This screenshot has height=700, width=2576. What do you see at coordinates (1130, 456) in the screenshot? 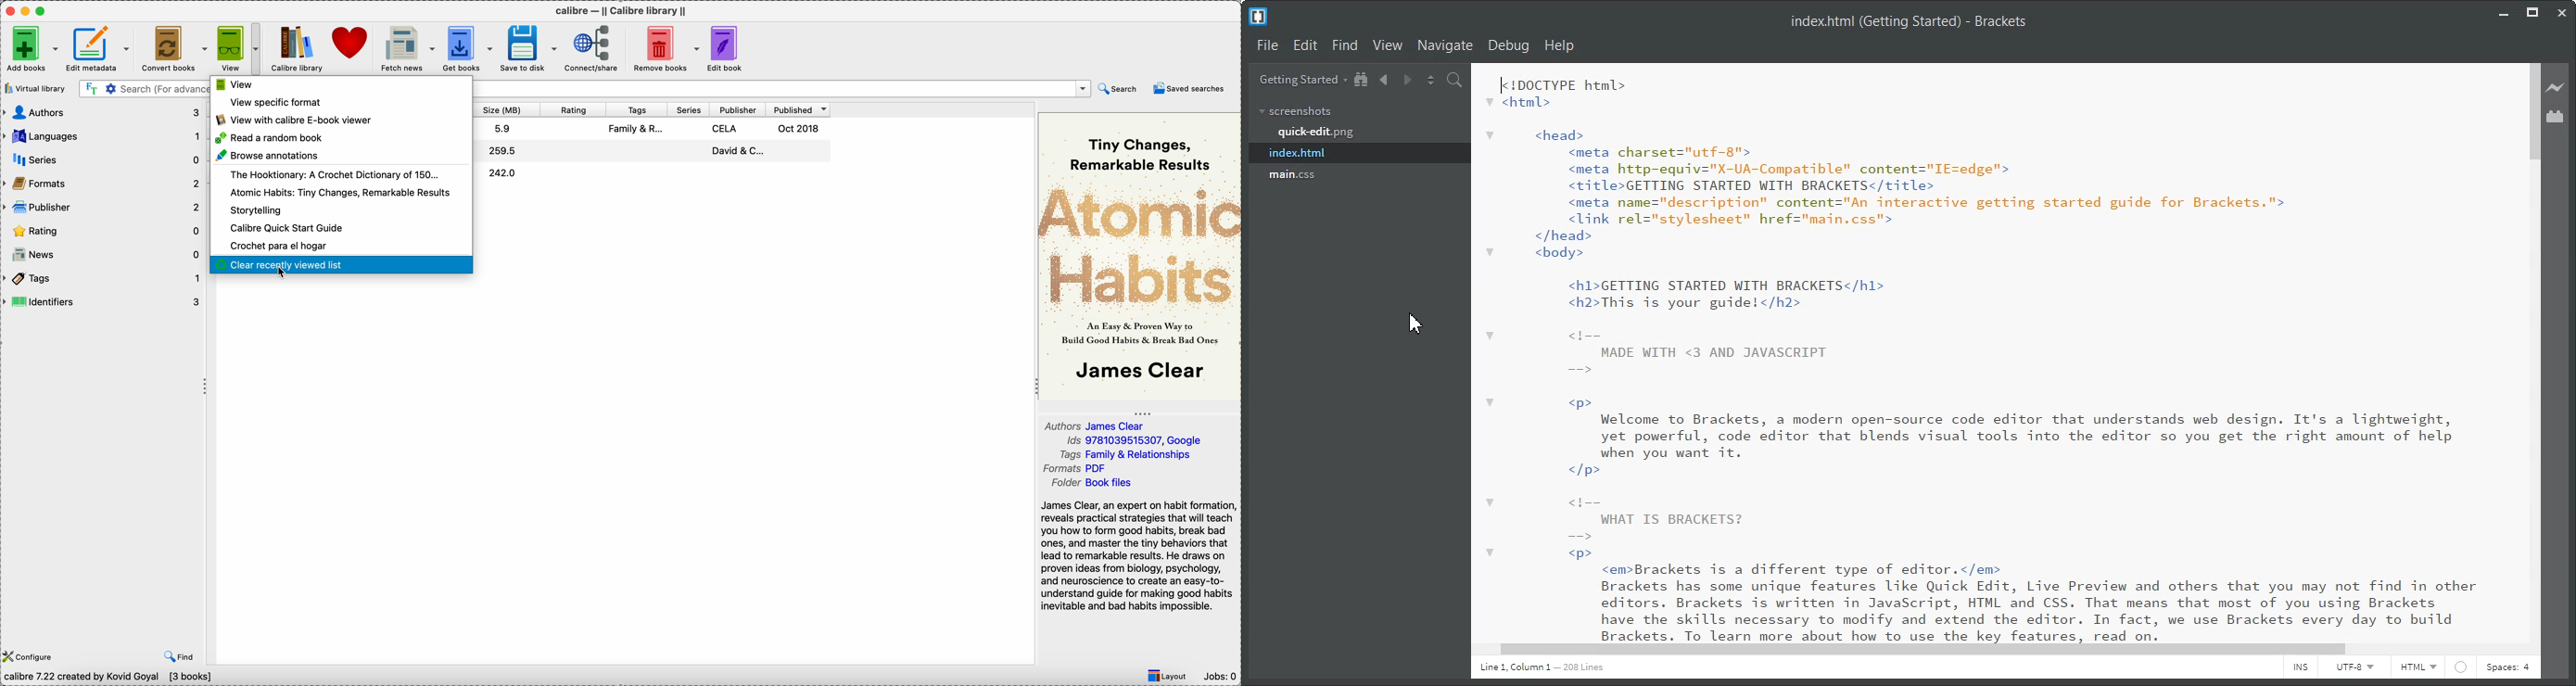
I see `Tags Familly & Relationships` at bounding box center [1130, 456].